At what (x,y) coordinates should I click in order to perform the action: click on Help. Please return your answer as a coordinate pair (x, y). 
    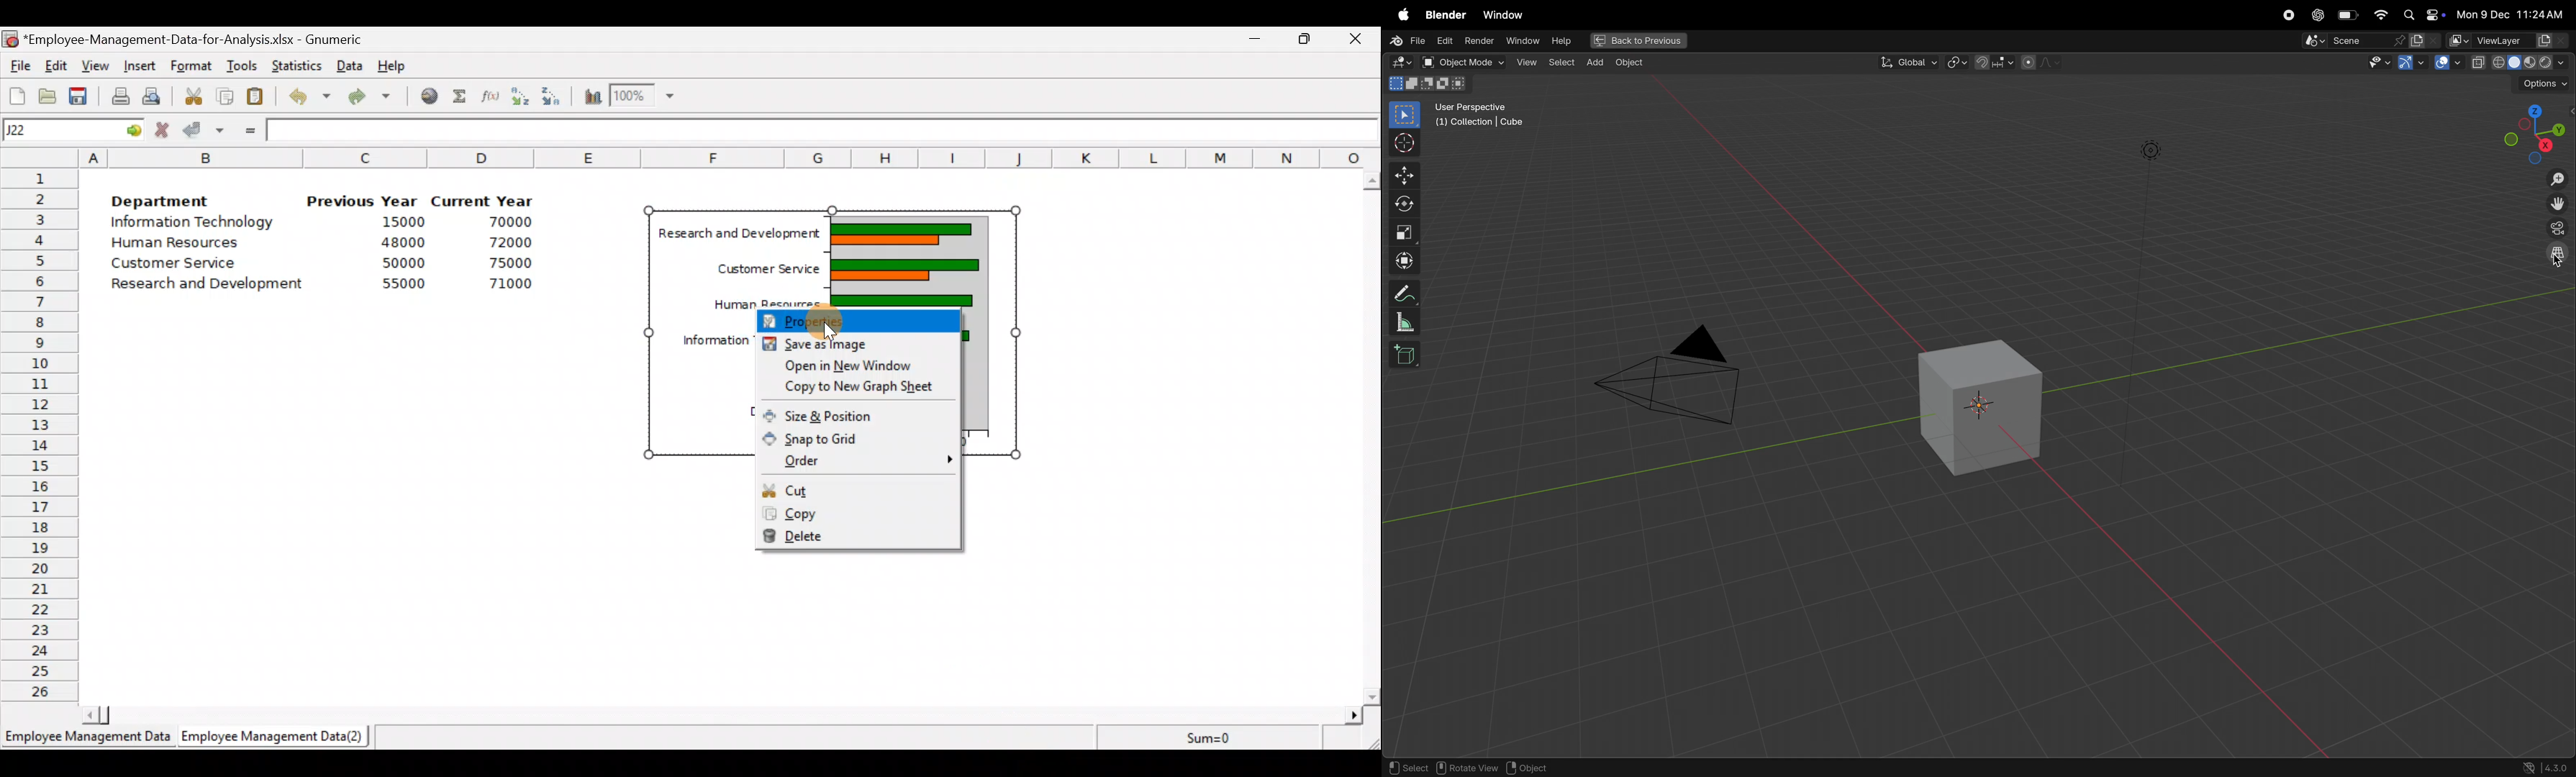
    Looking at the image, I should click on (392, 63).